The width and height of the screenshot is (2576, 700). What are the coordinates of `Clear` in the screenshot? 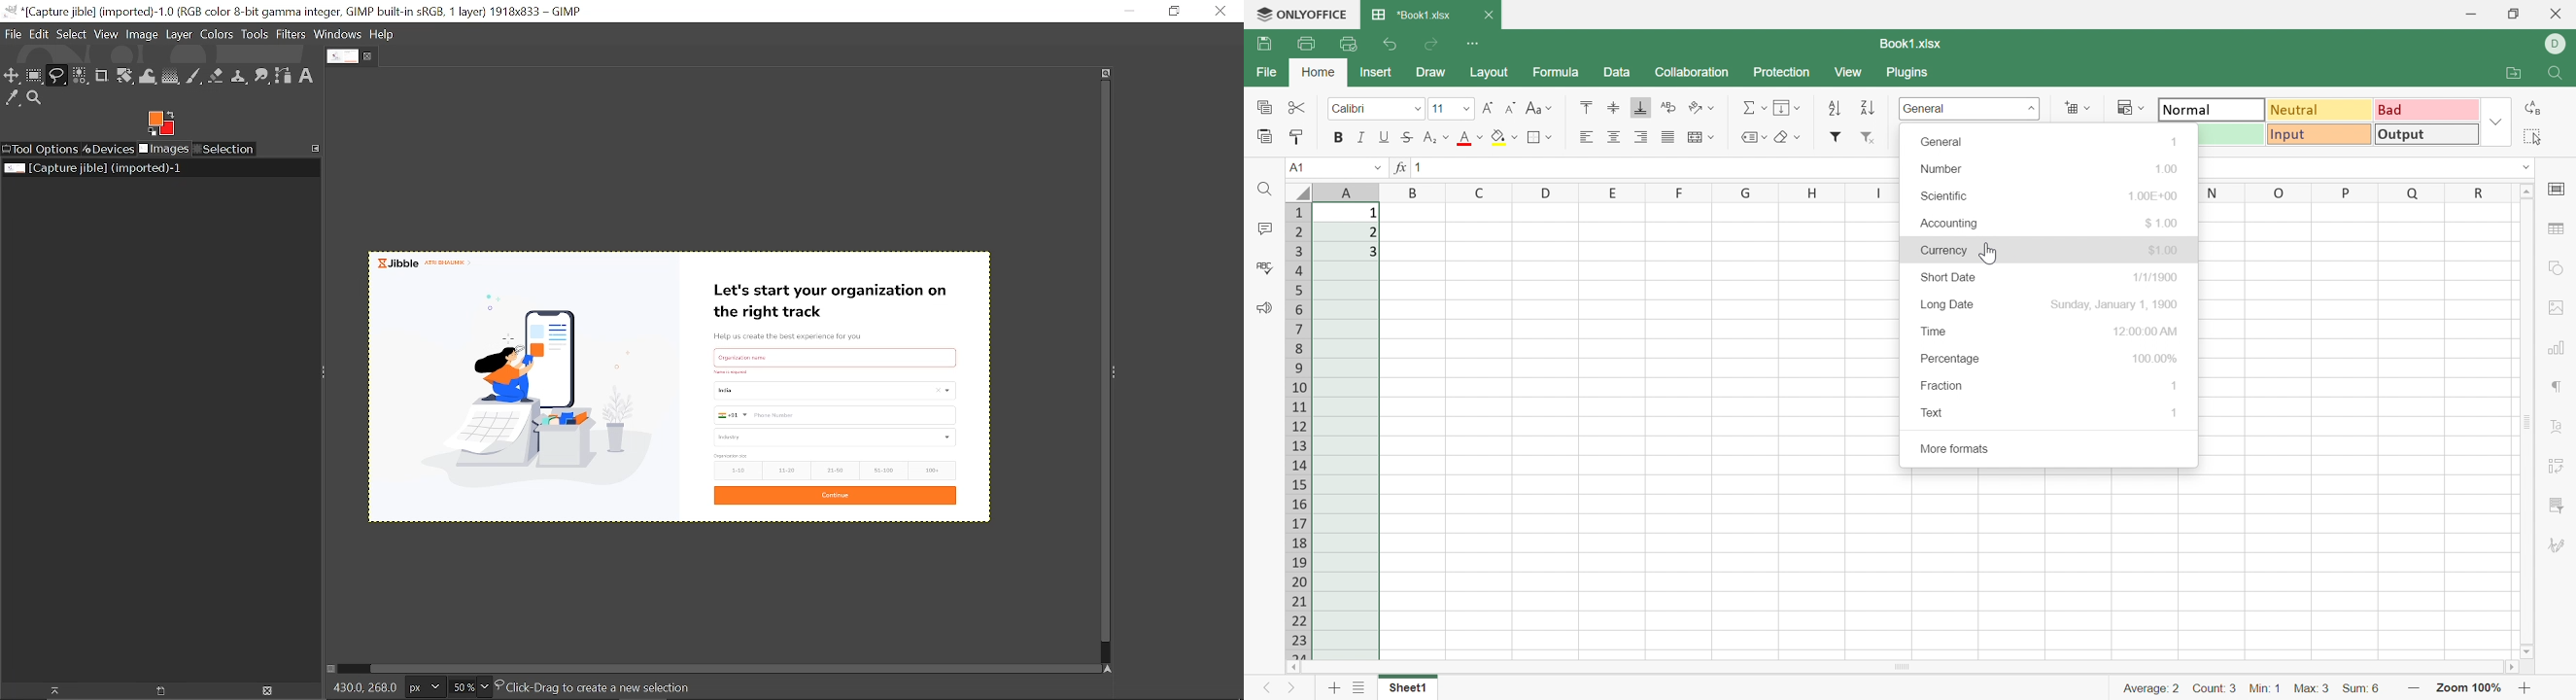 It's located at (1787, 138).